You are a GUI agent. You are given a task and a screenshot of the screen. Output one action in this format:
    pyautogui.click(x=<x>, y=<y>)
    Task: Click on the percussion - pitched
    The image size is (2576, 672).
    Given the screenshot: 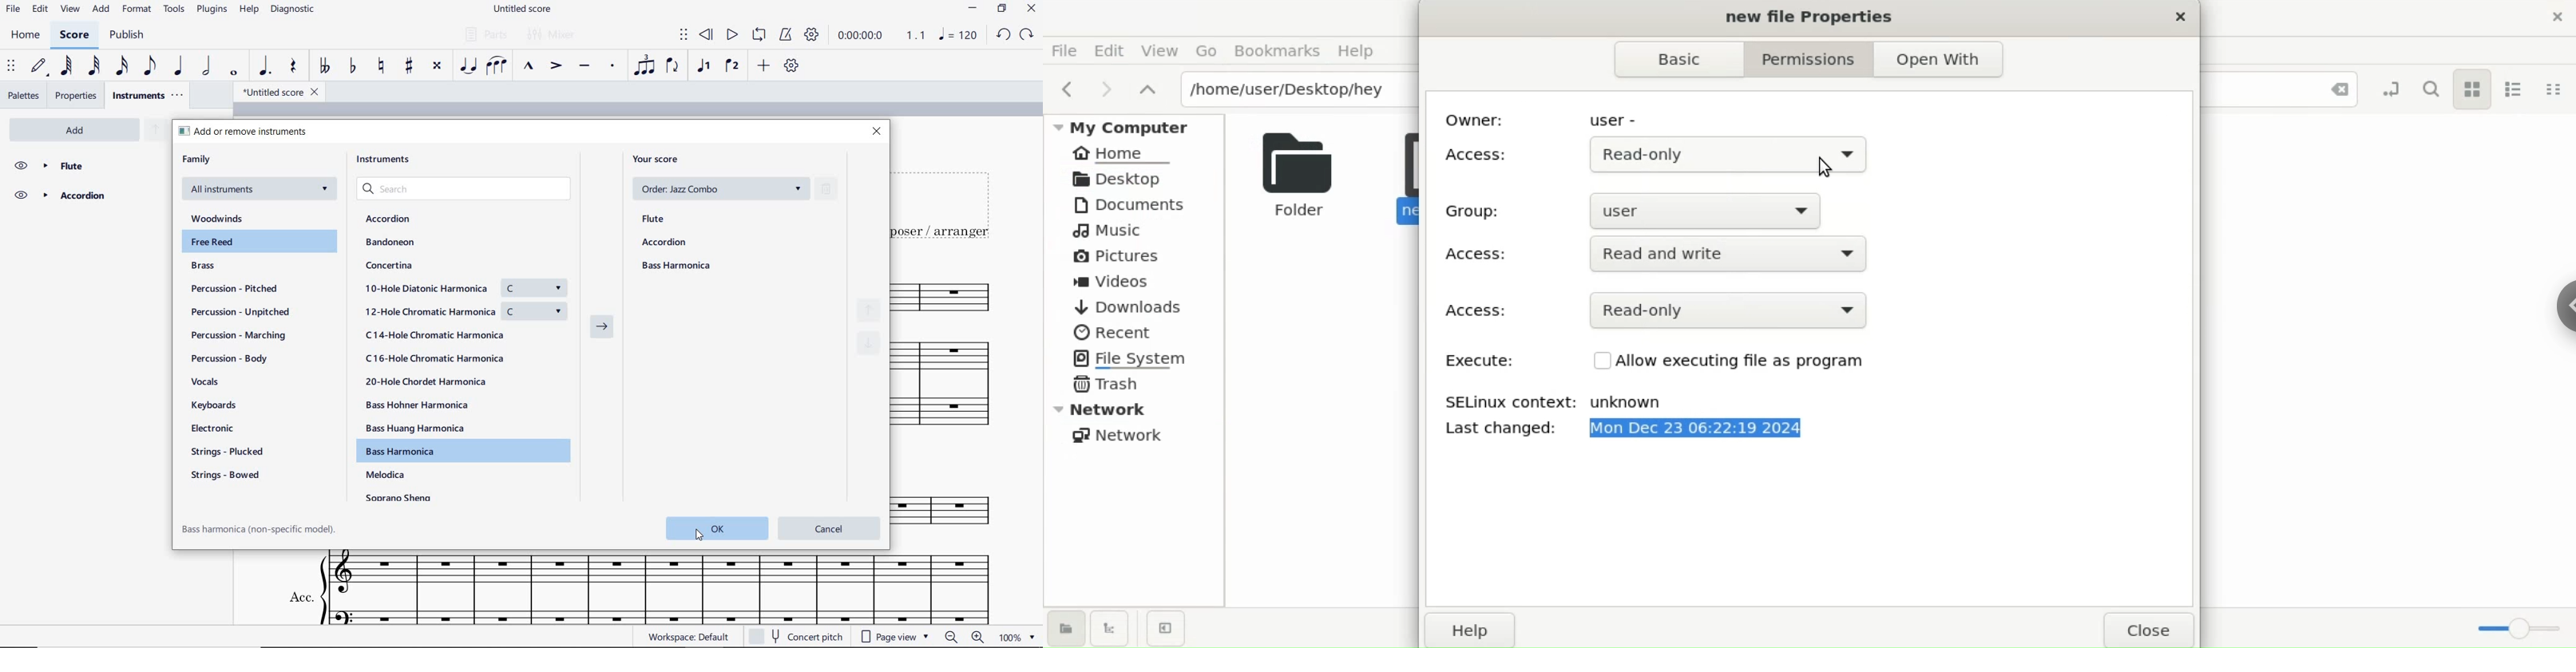 What is the action you would take?
    pyautogui.click(x=234, y=288)
    